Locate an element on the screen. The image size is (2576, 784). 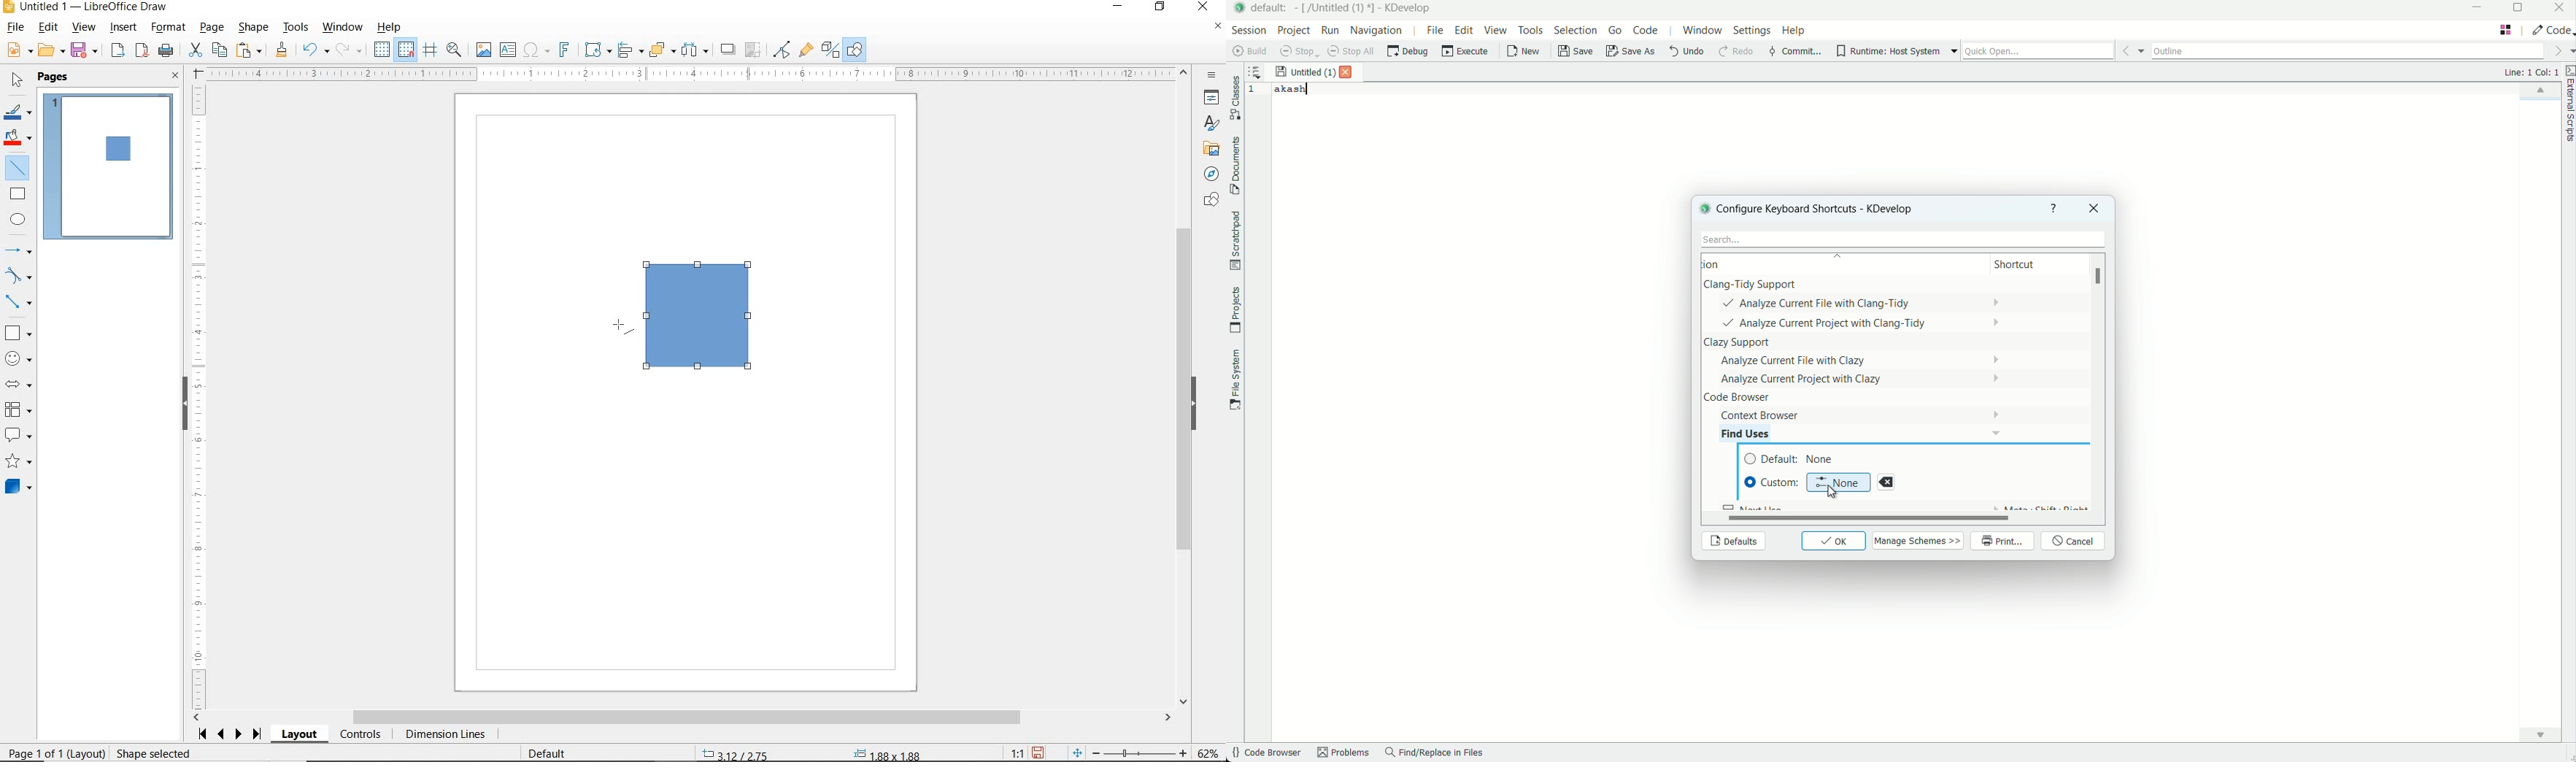
INSERT FRONTWORK TEXT is located at coordinates (563, 50).